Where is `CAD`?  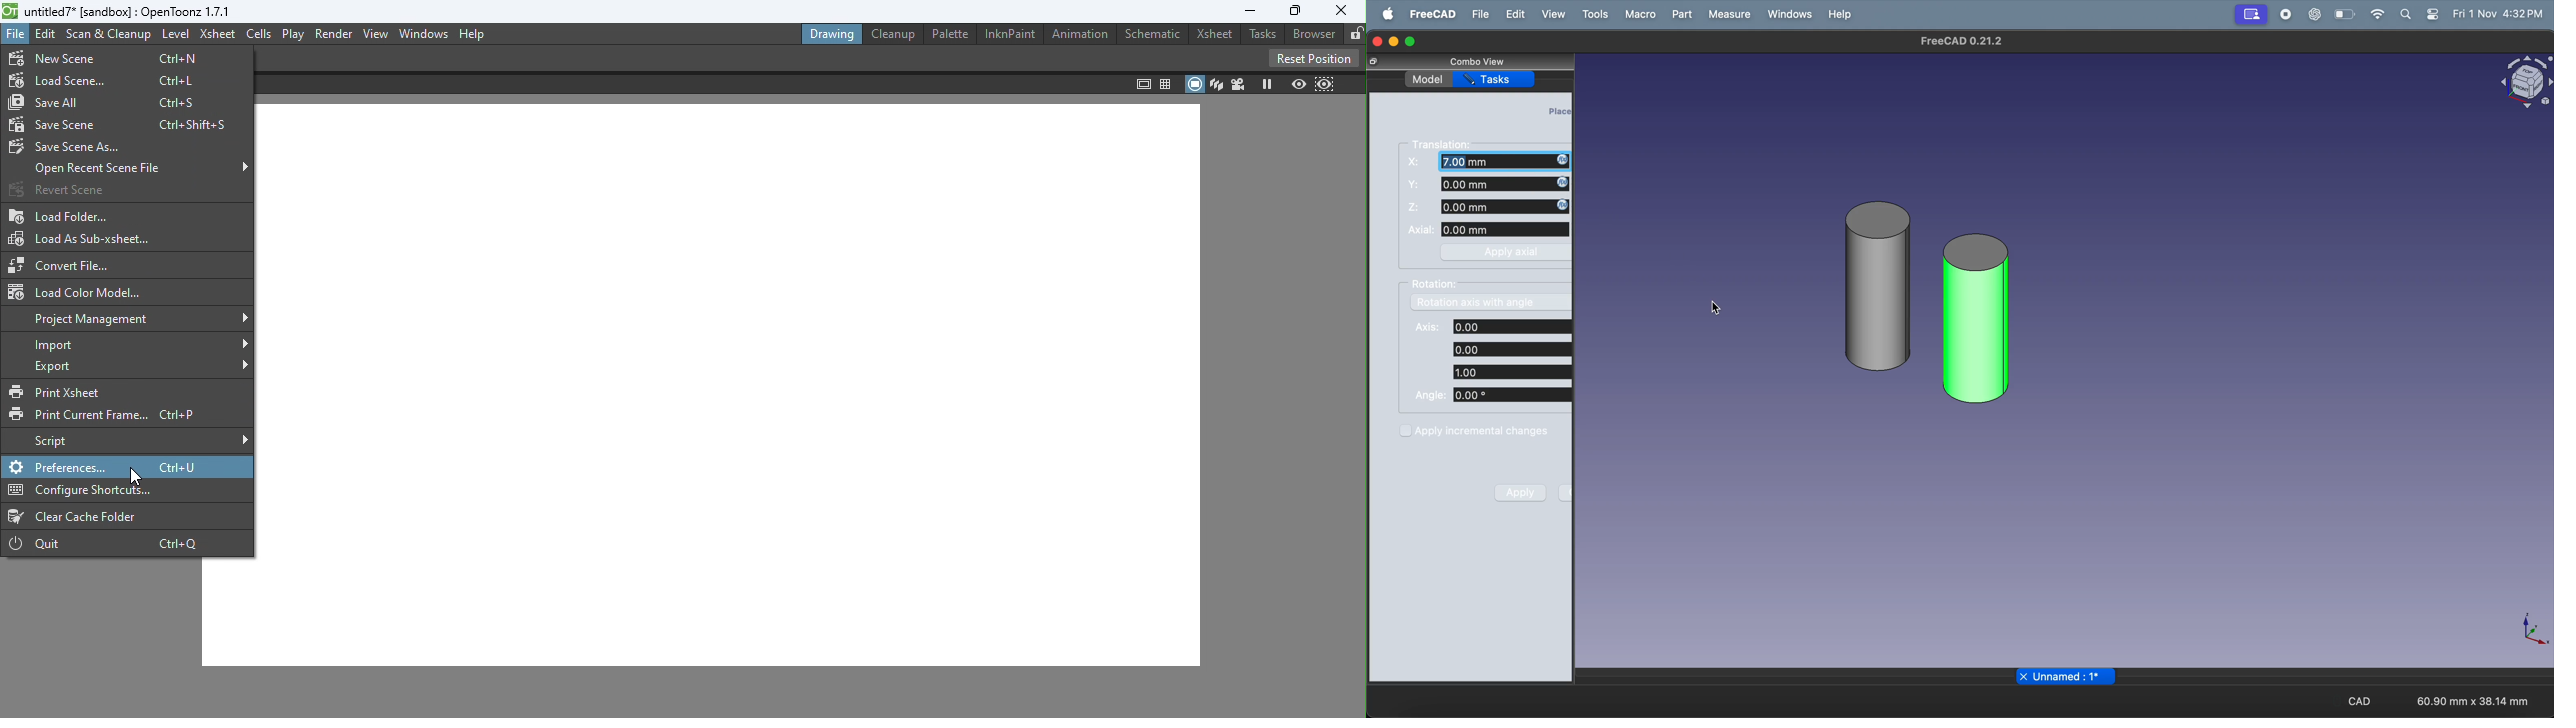
CAD is located at coordinates (2354, 700).